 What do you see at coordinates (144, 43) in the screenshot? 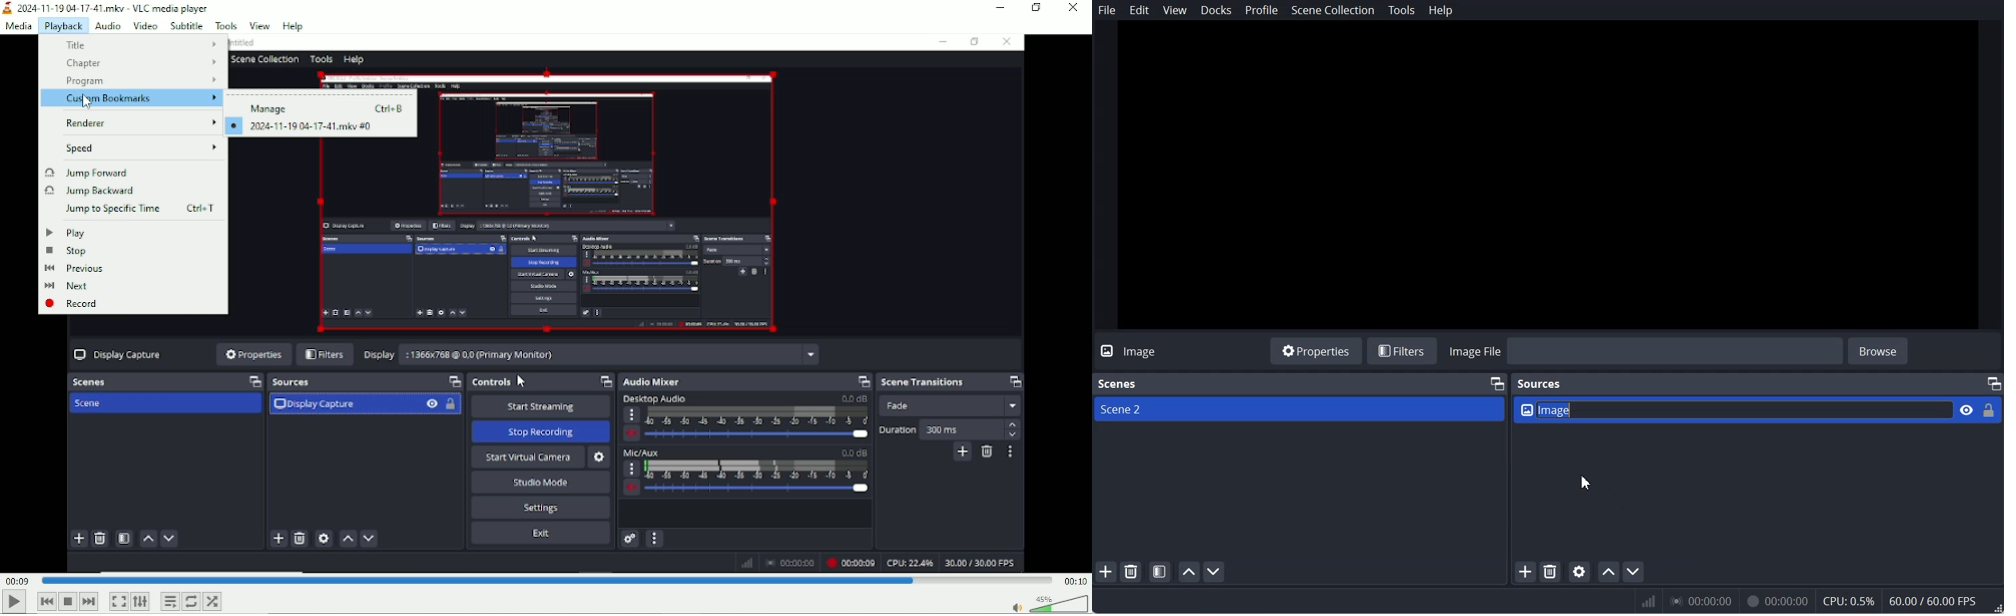
I see `Title` at bounding box center [144, 43].